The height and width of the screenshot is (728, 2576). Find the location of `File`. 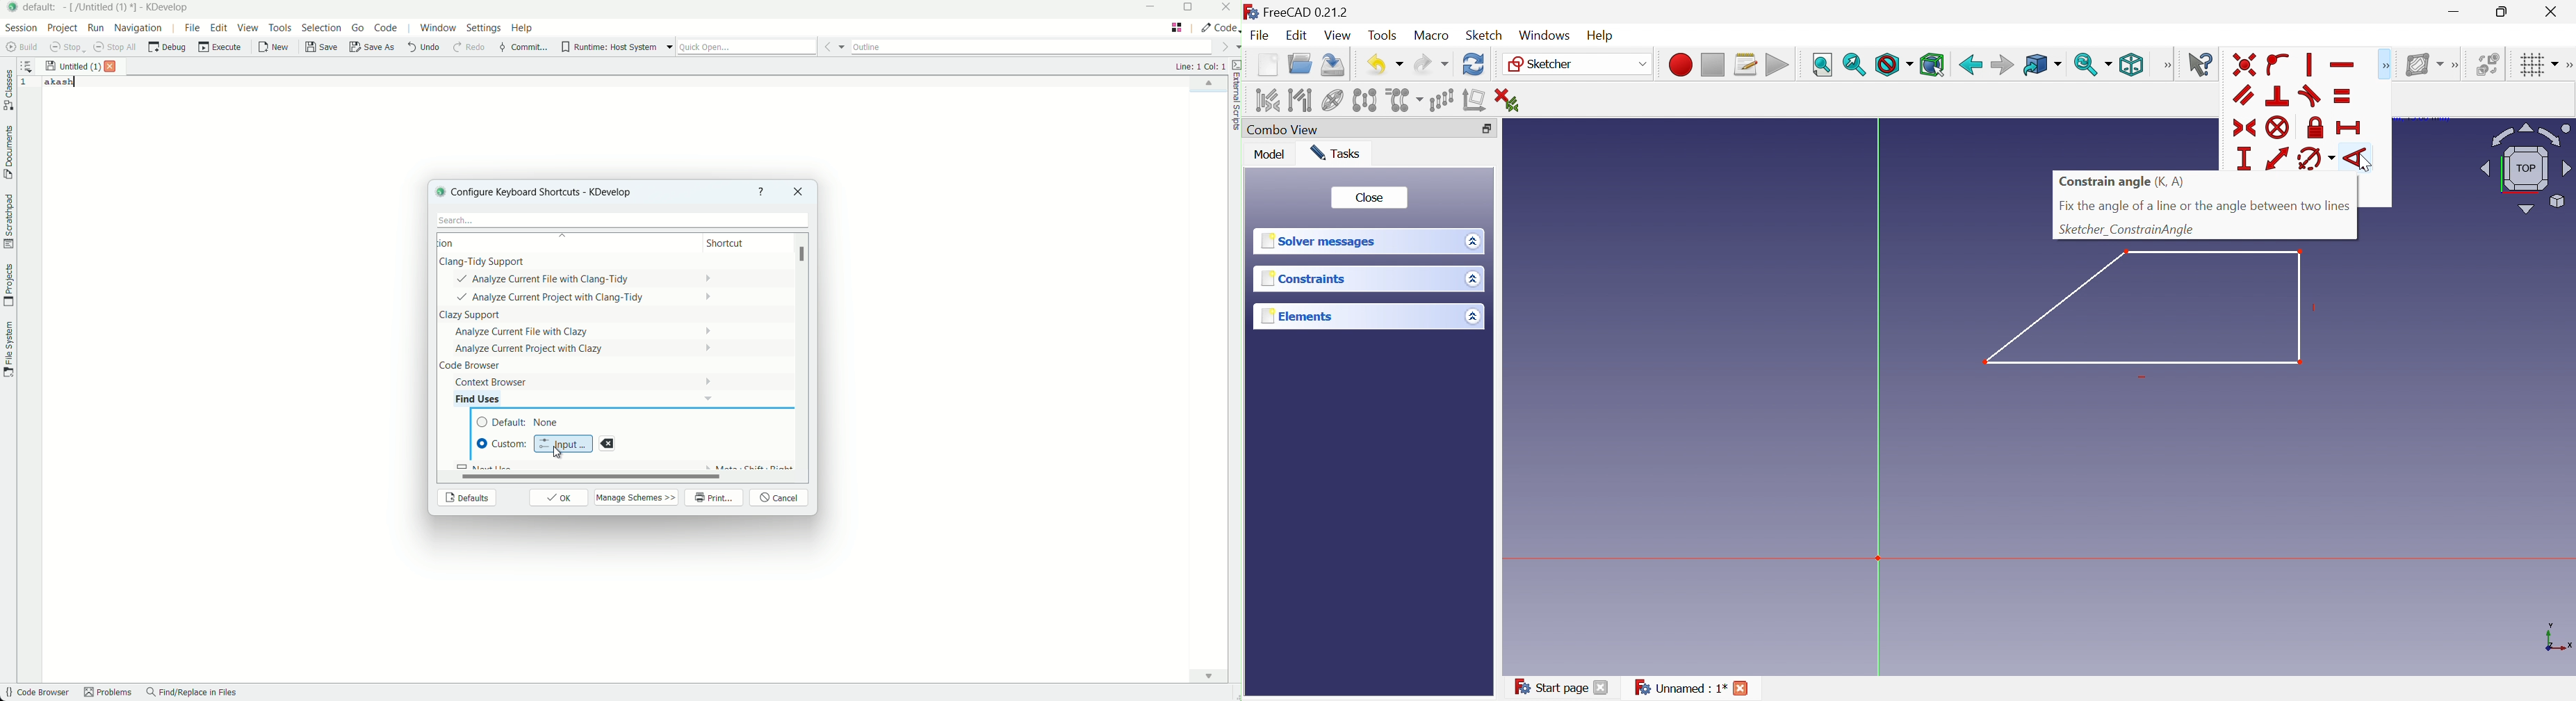

File is located at coordinates (1260, 37).